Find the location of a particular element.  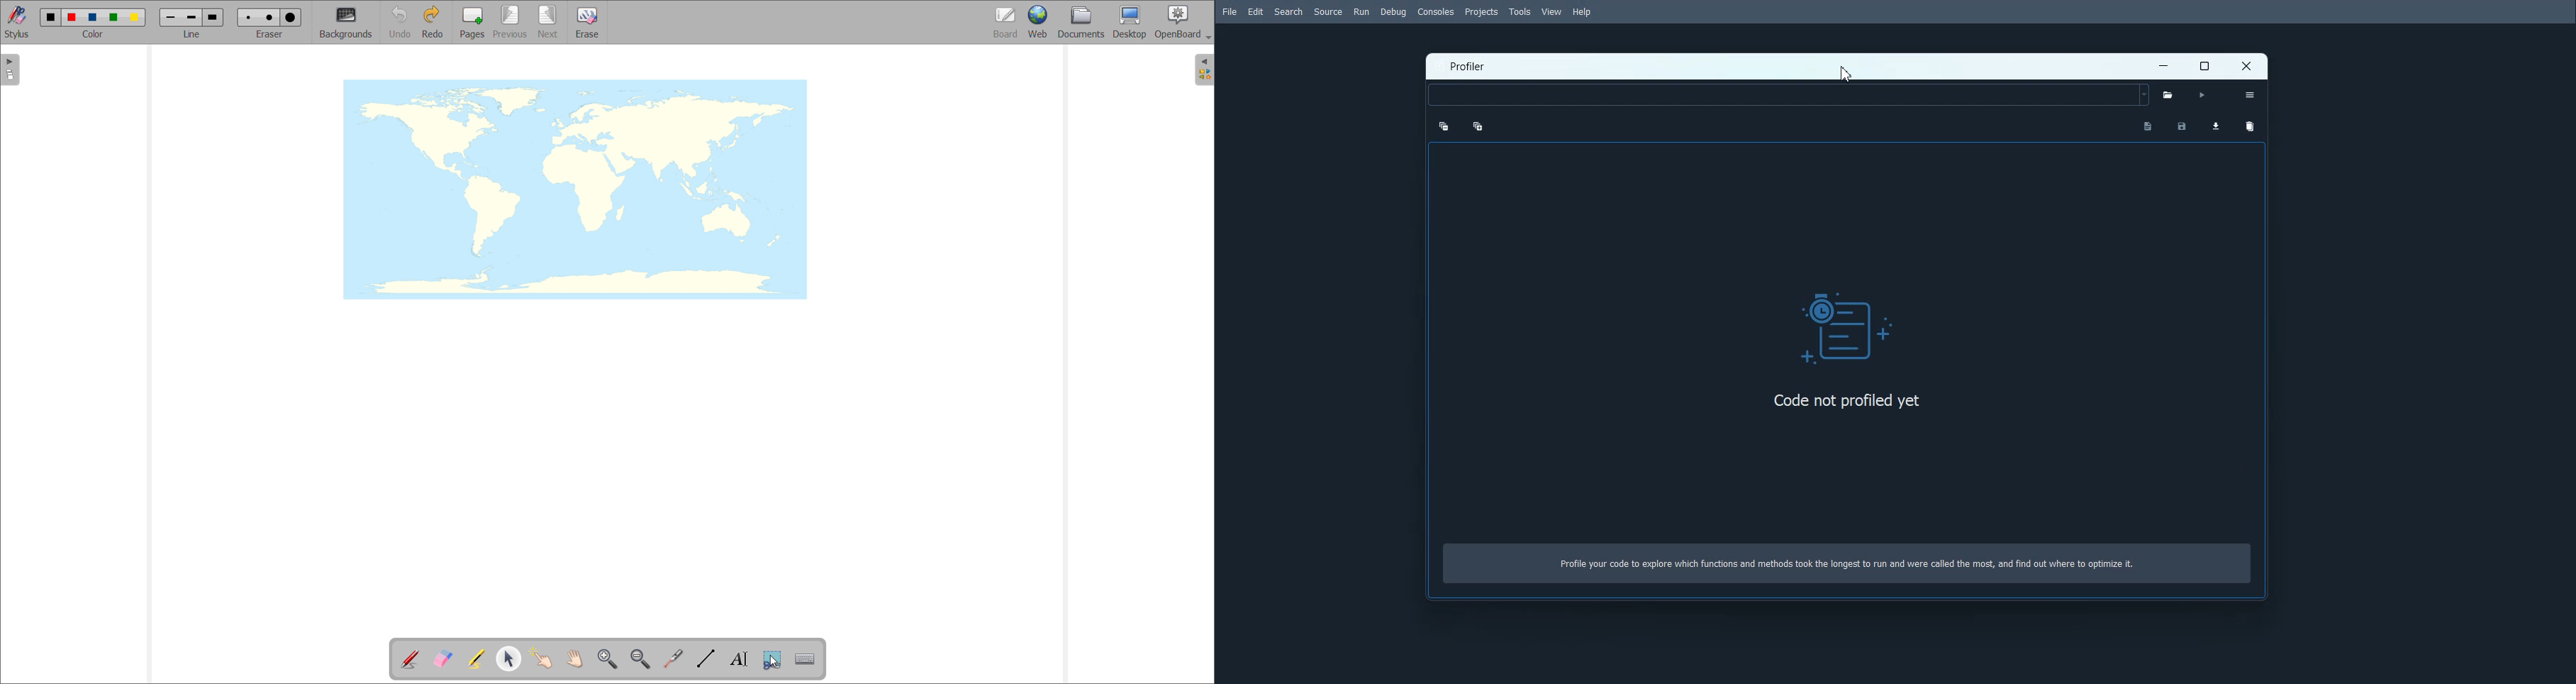

Logo is located at coordinates (1851, 323).